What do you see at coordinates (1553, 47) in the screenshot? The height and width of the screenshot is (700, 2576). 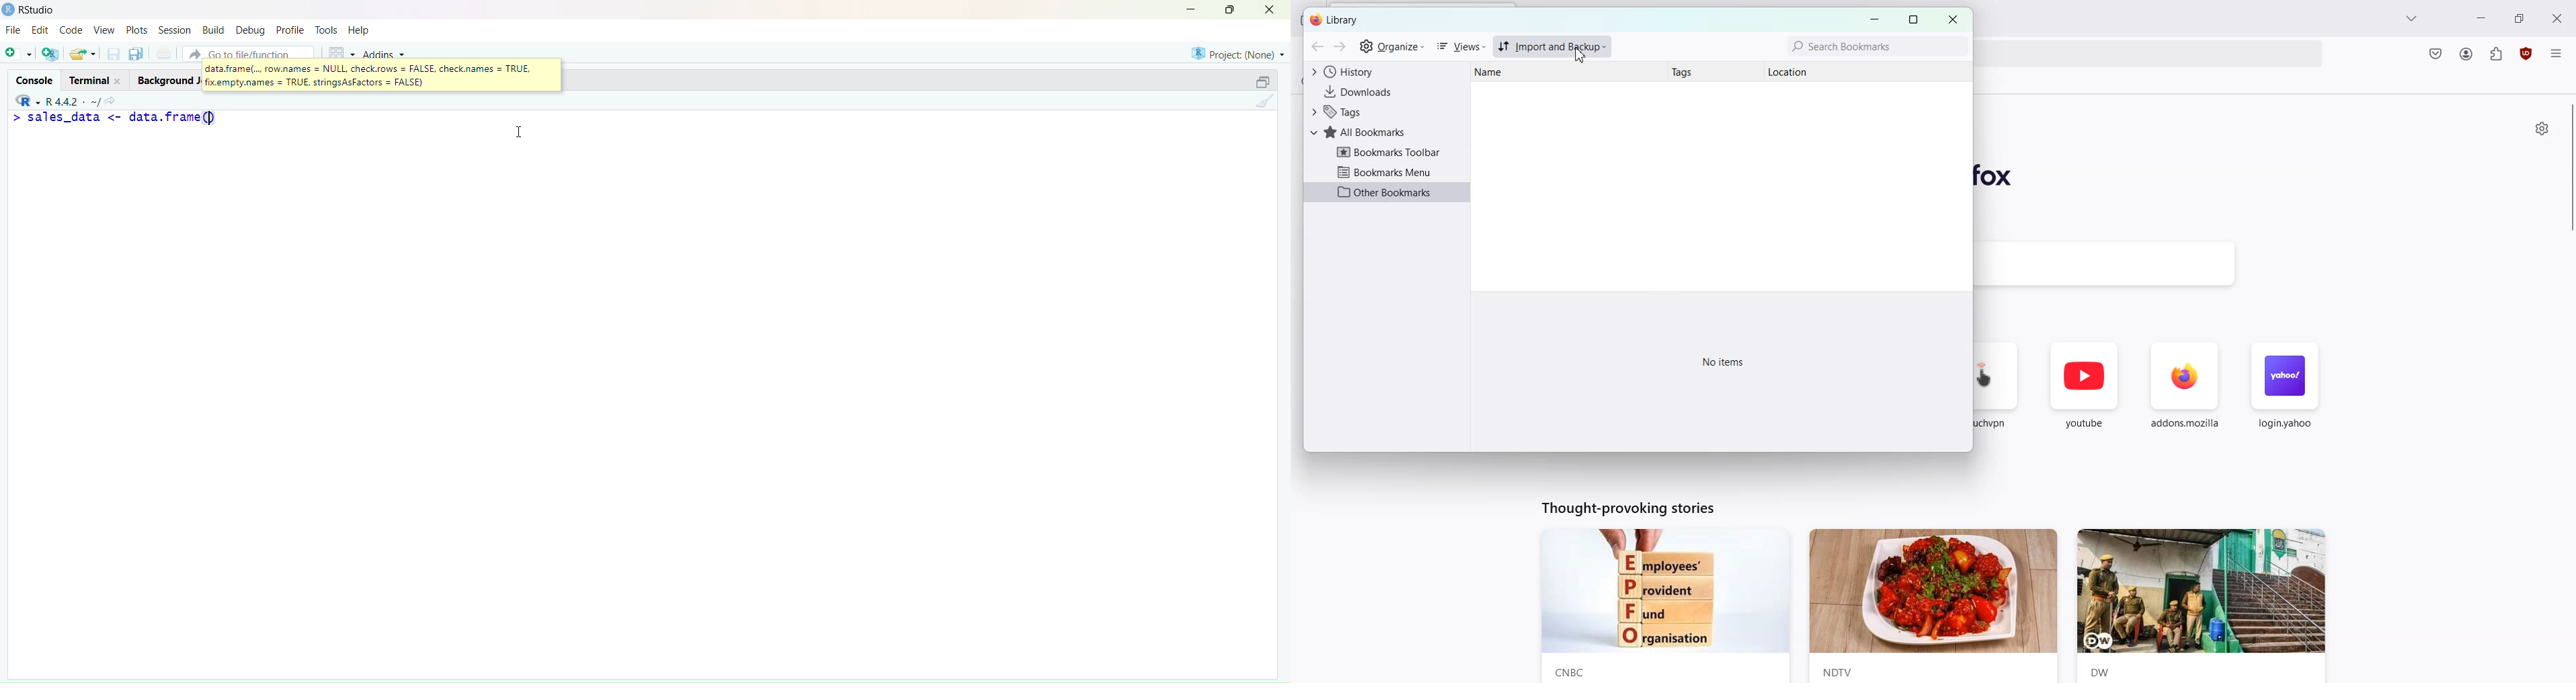 I see `Import and Backup` at bounding box center [1553, 47].